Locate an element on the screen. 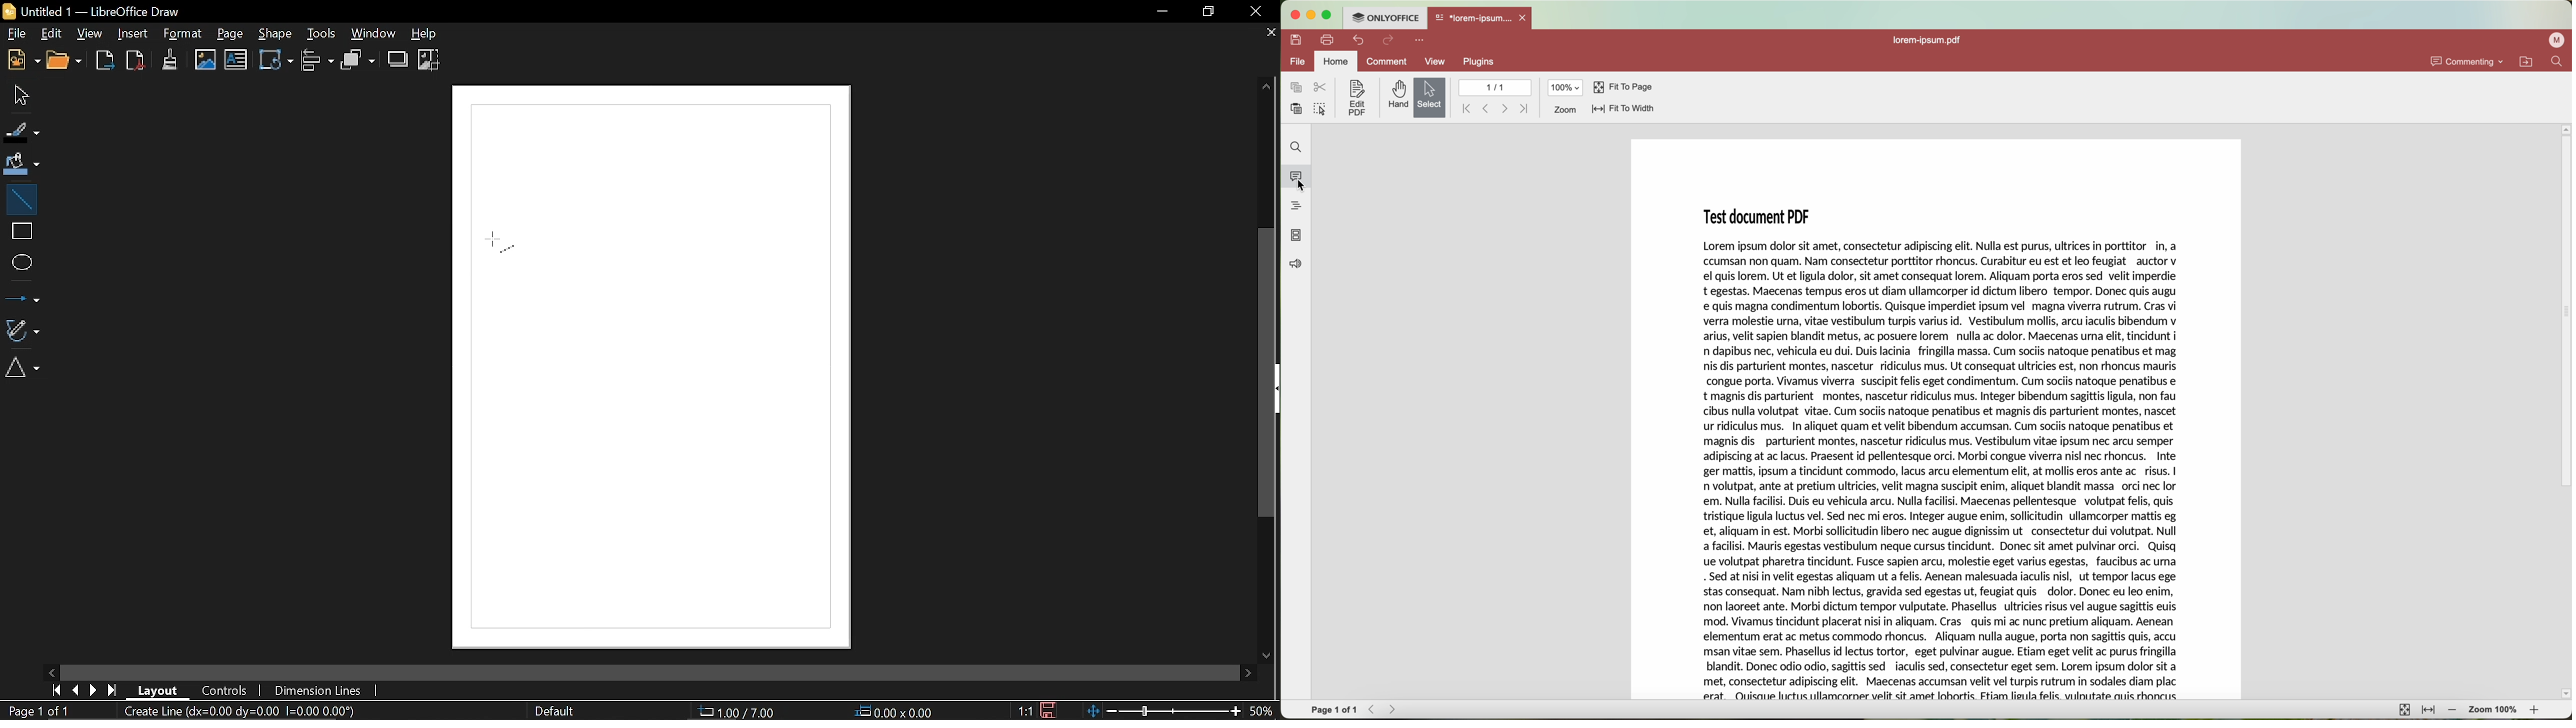 This screenshot has height=728, width=2576. Align is located at coordinates (318, 62).